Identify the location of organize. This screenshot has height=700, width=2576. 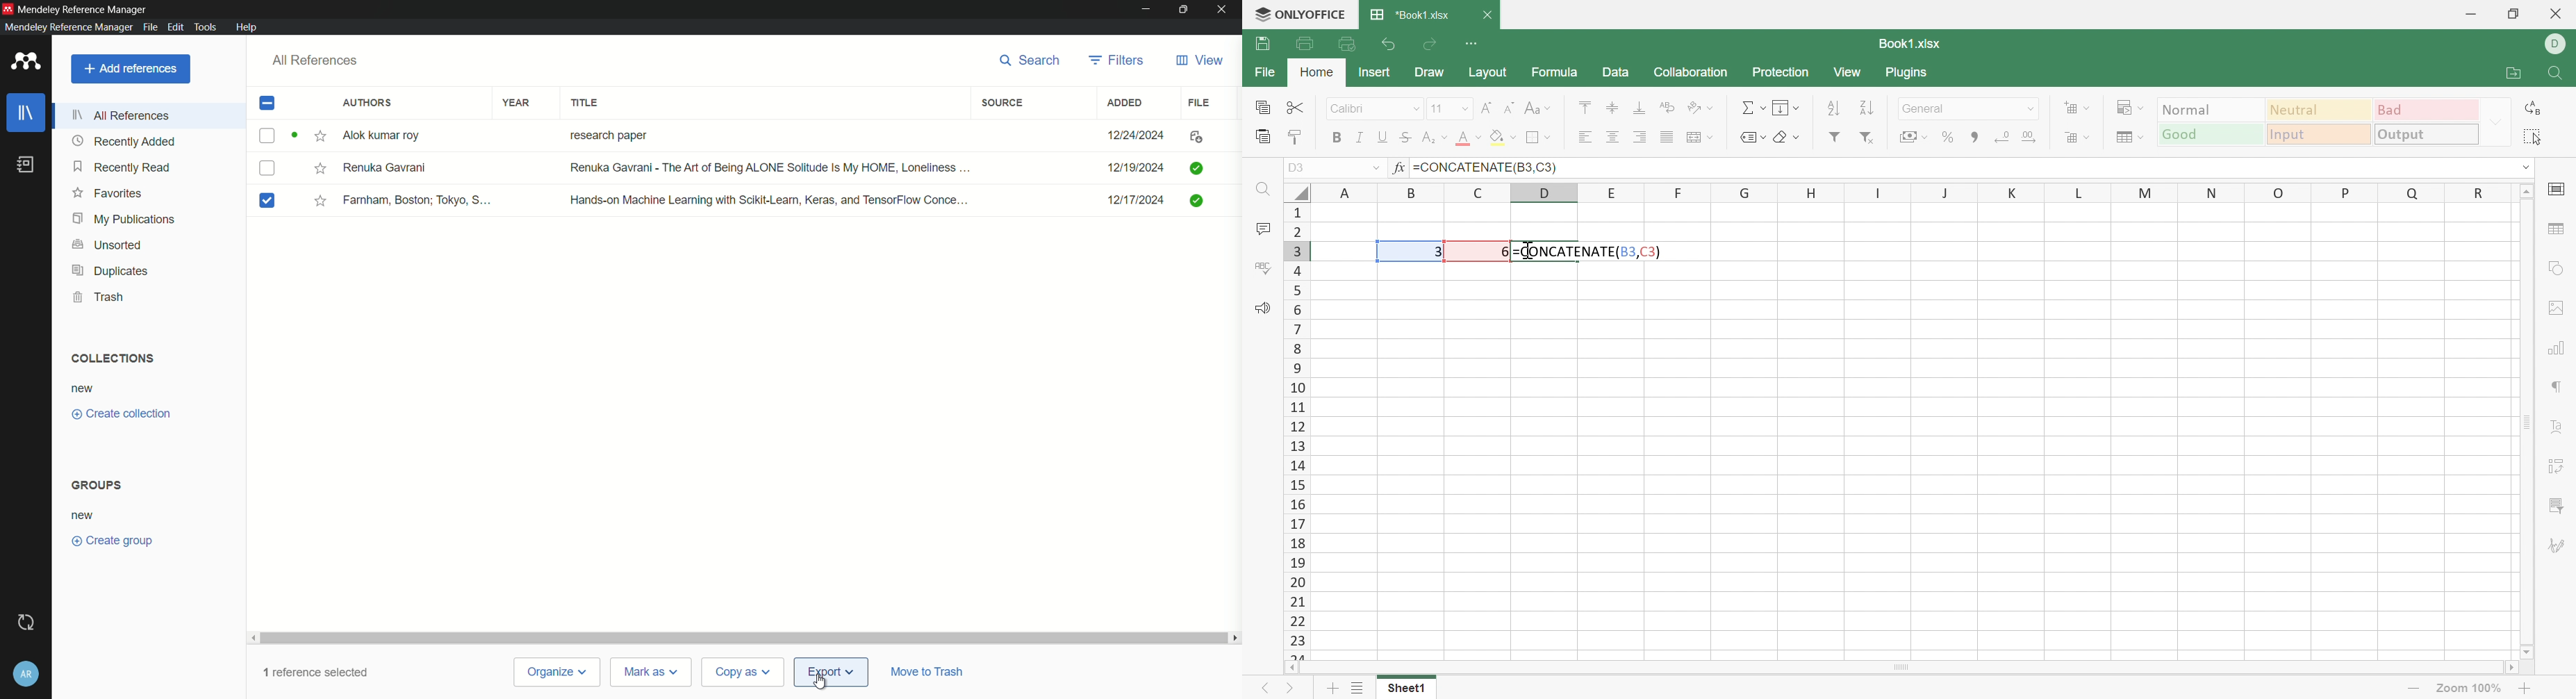
(558, 673).